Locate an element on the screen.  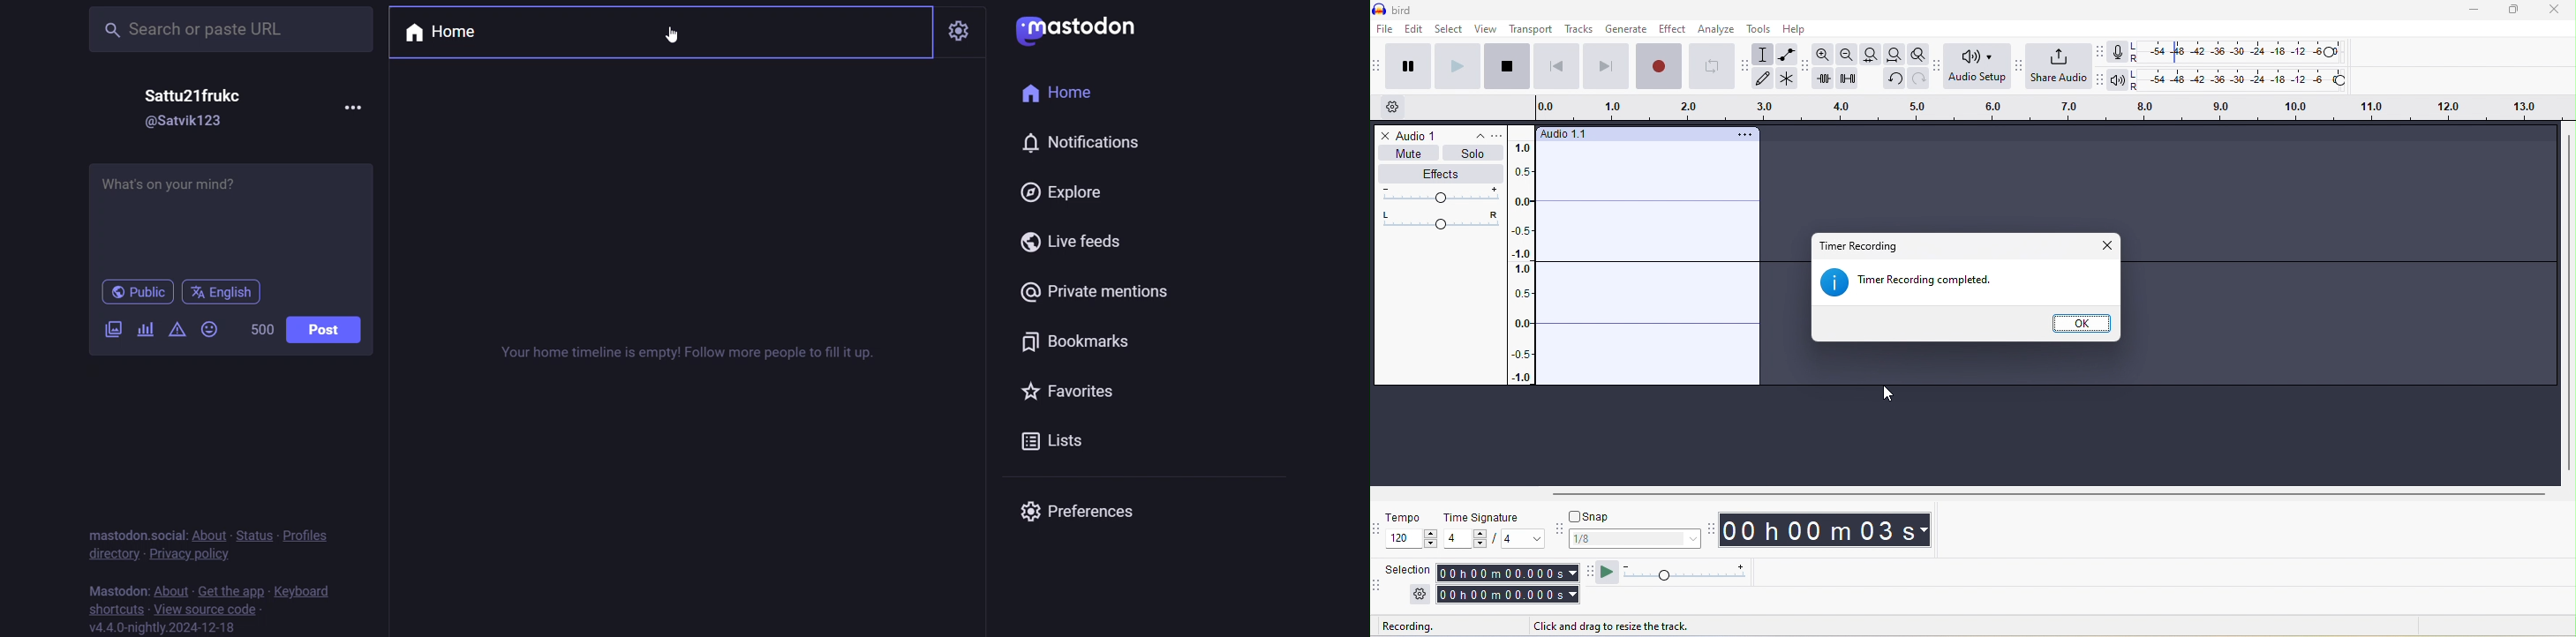
setting is located at coordinates (964, 25).